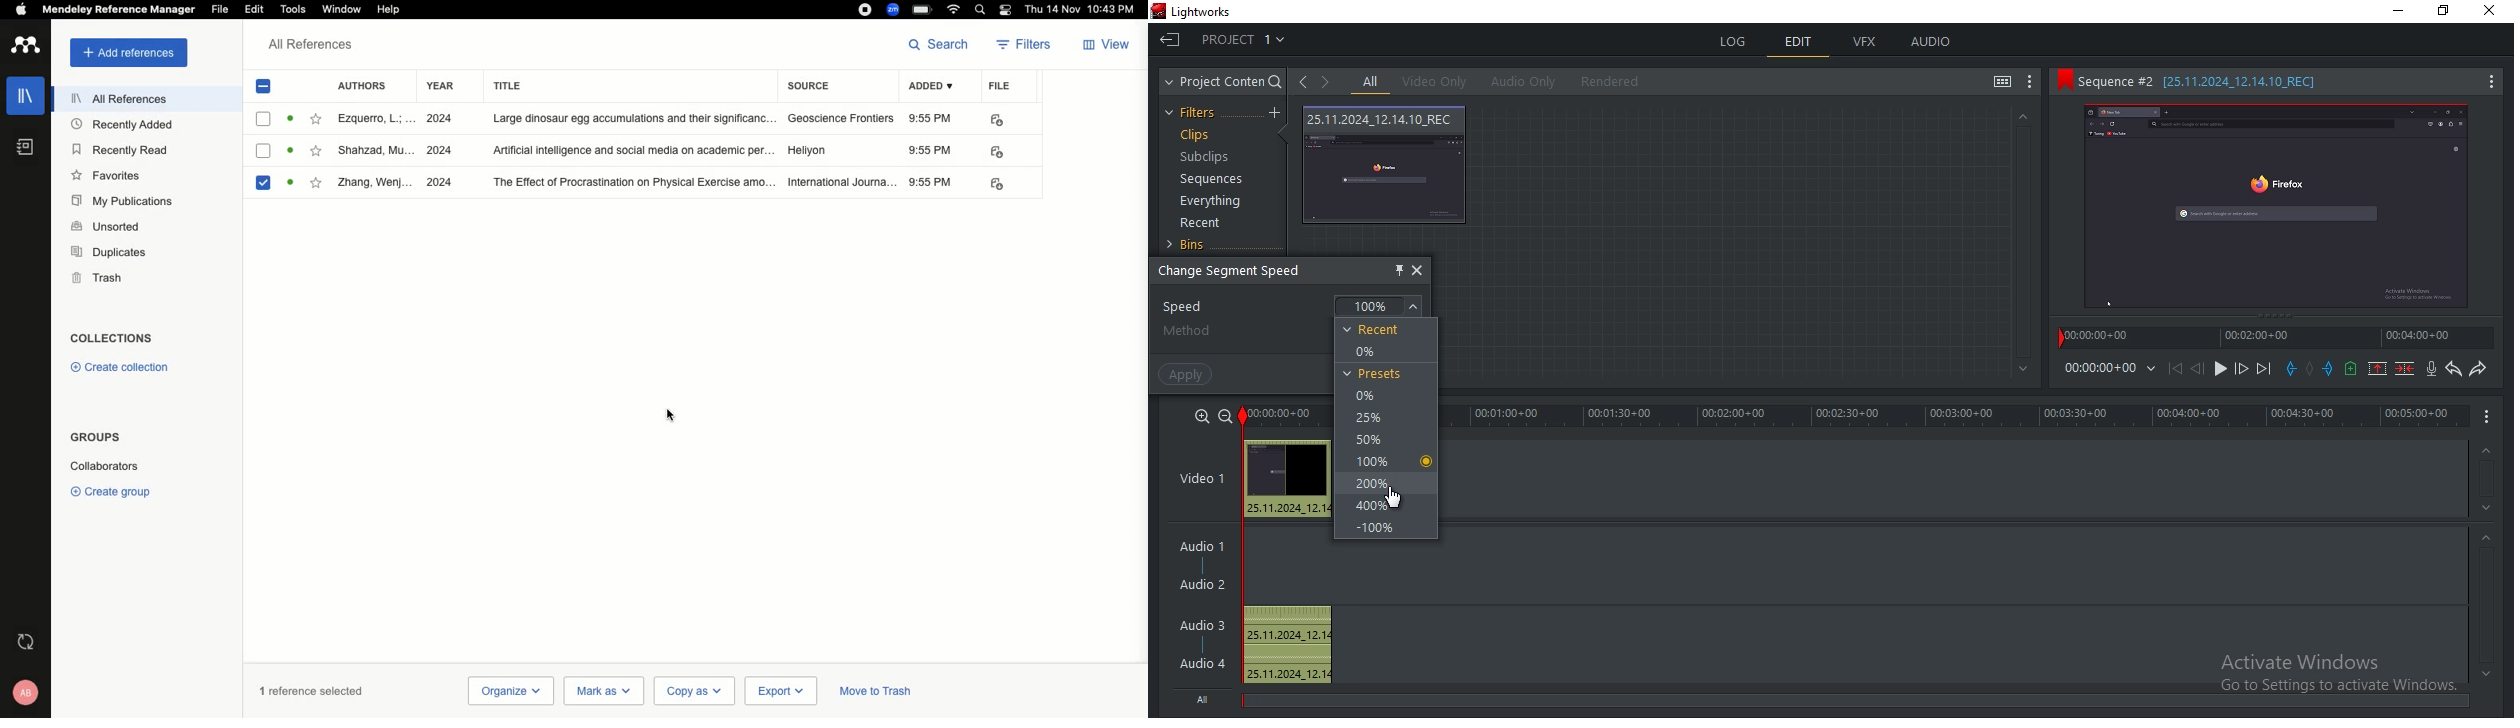 This screenshot has height=728, width=2520. Describe the element at coordinates (1105, 46) in the screenshot. I see `View` at that location.